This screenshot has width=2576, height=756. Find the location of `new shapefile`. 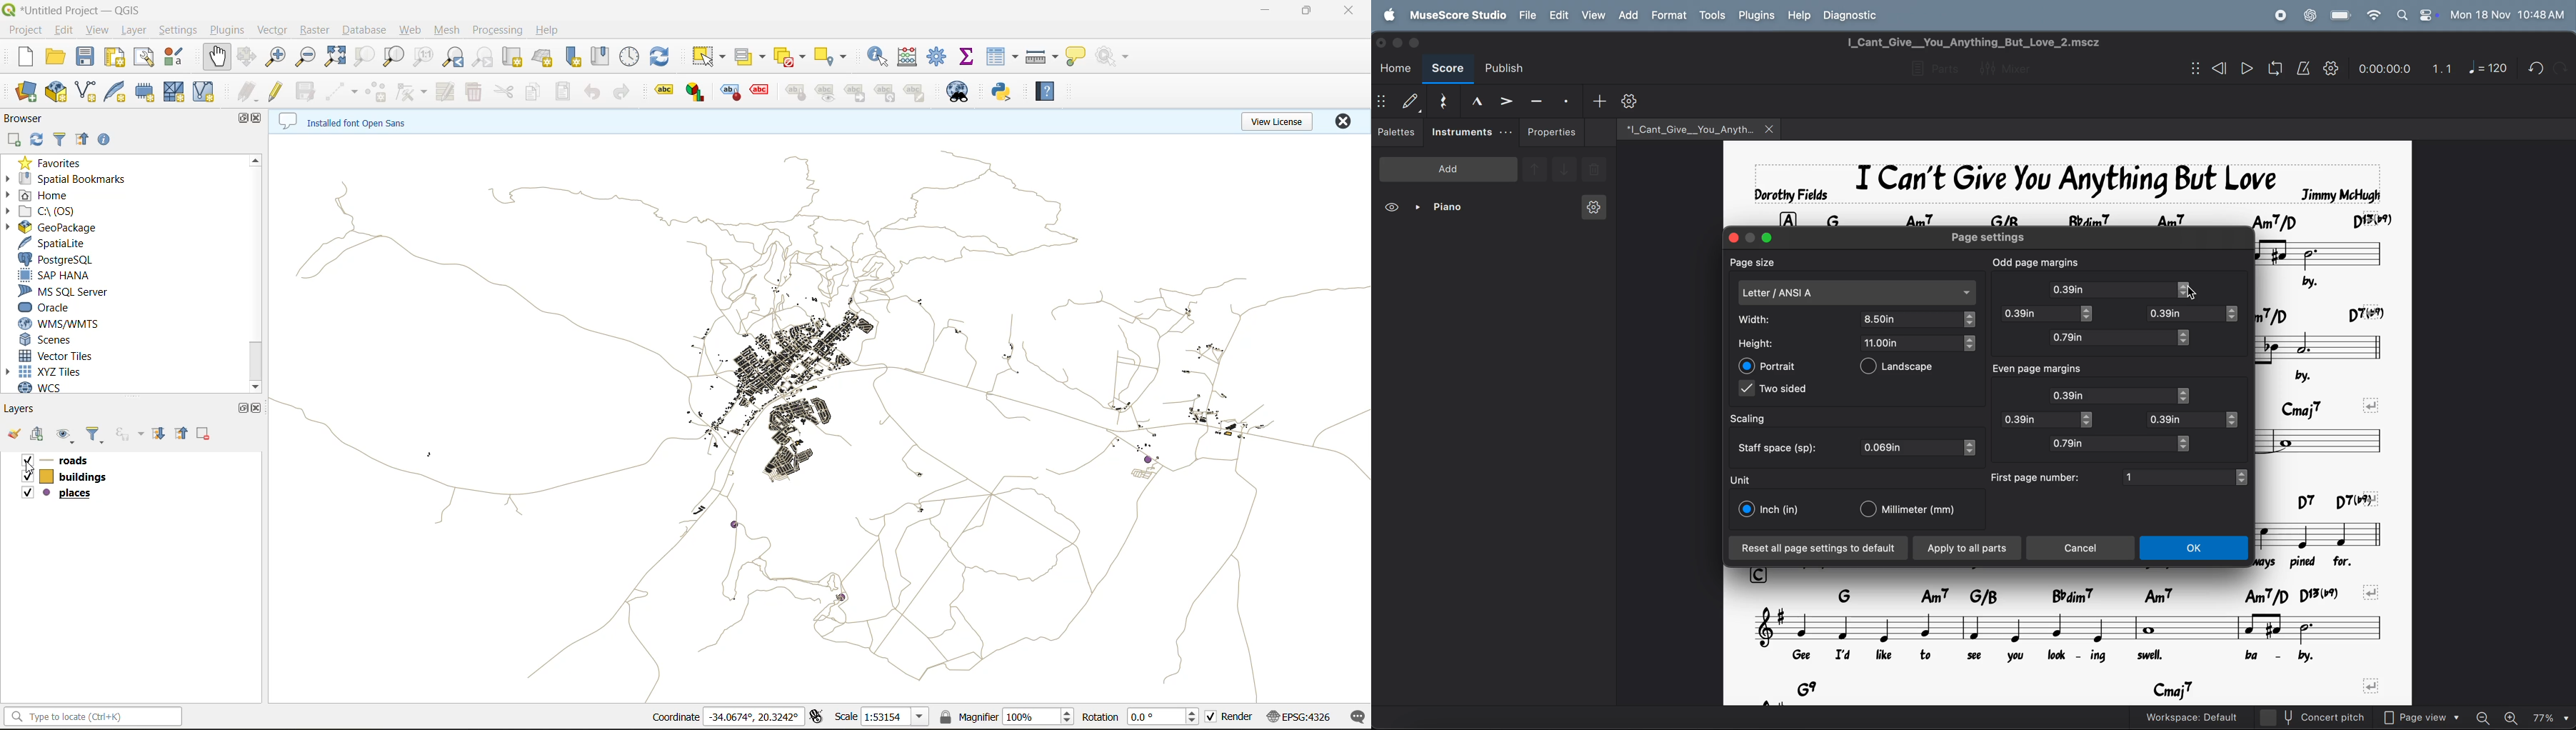

new shapefile is located at coordinates (86, 92).